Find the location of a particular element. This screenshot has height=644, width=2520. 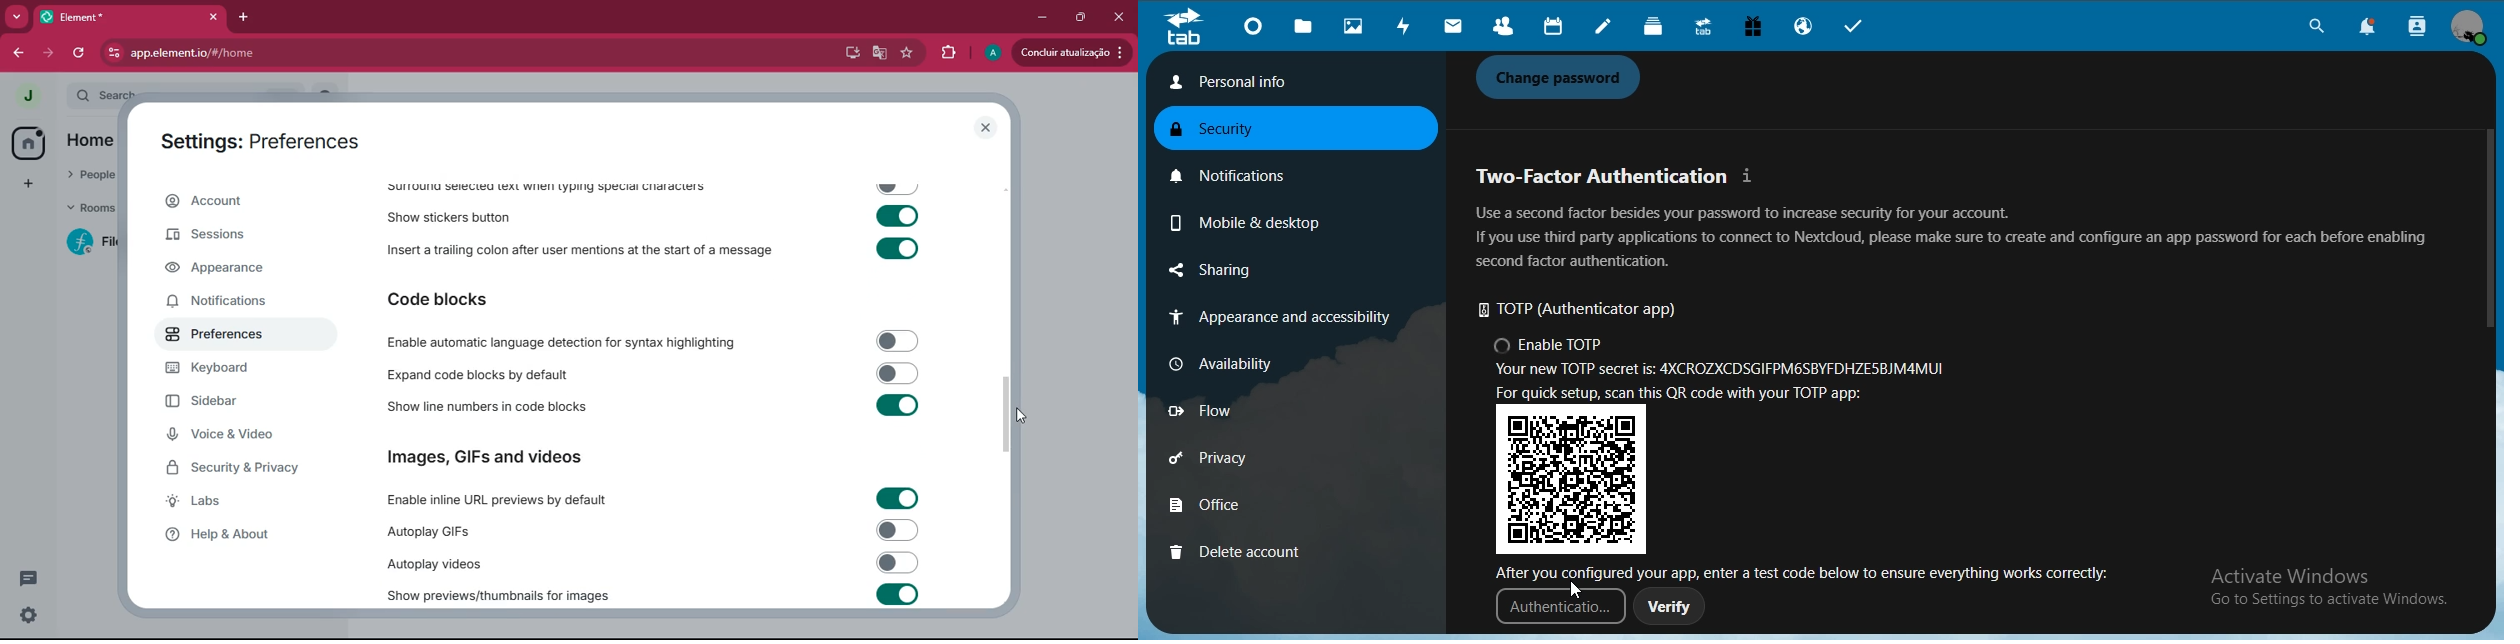

photos is located at coordinates (1356, 27).